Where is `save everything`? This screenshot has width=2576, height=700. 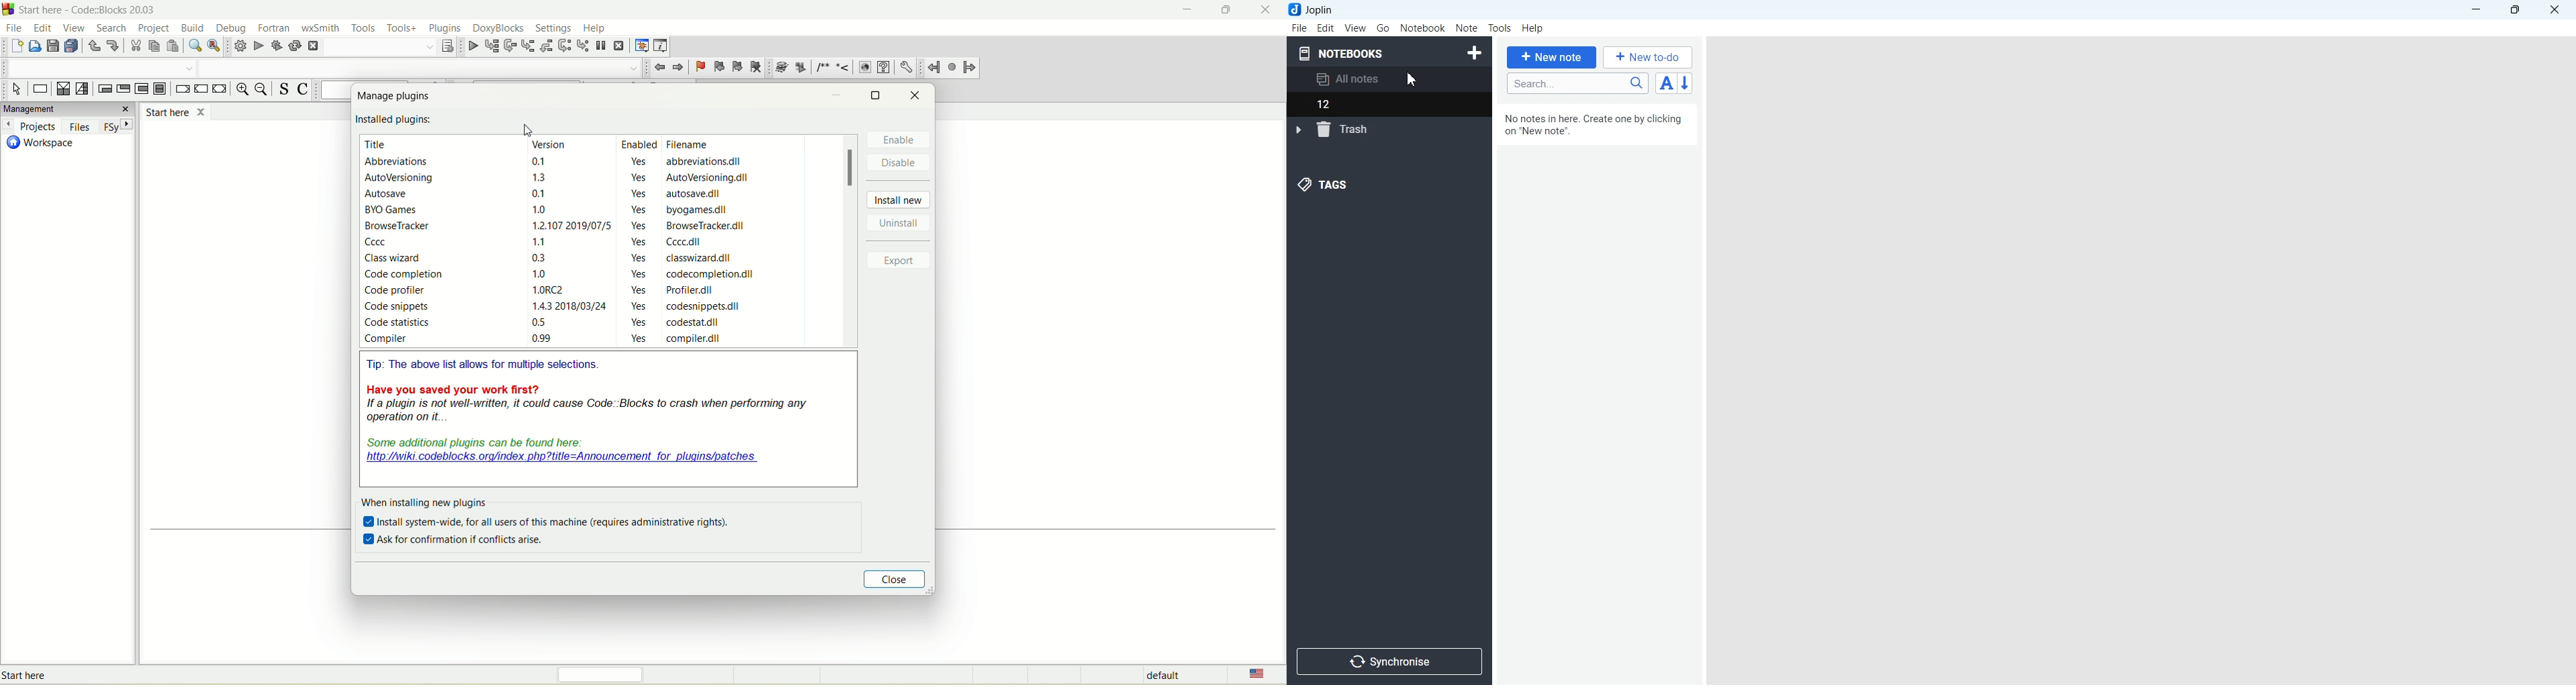 save everything is located at coordinates (71, 46).